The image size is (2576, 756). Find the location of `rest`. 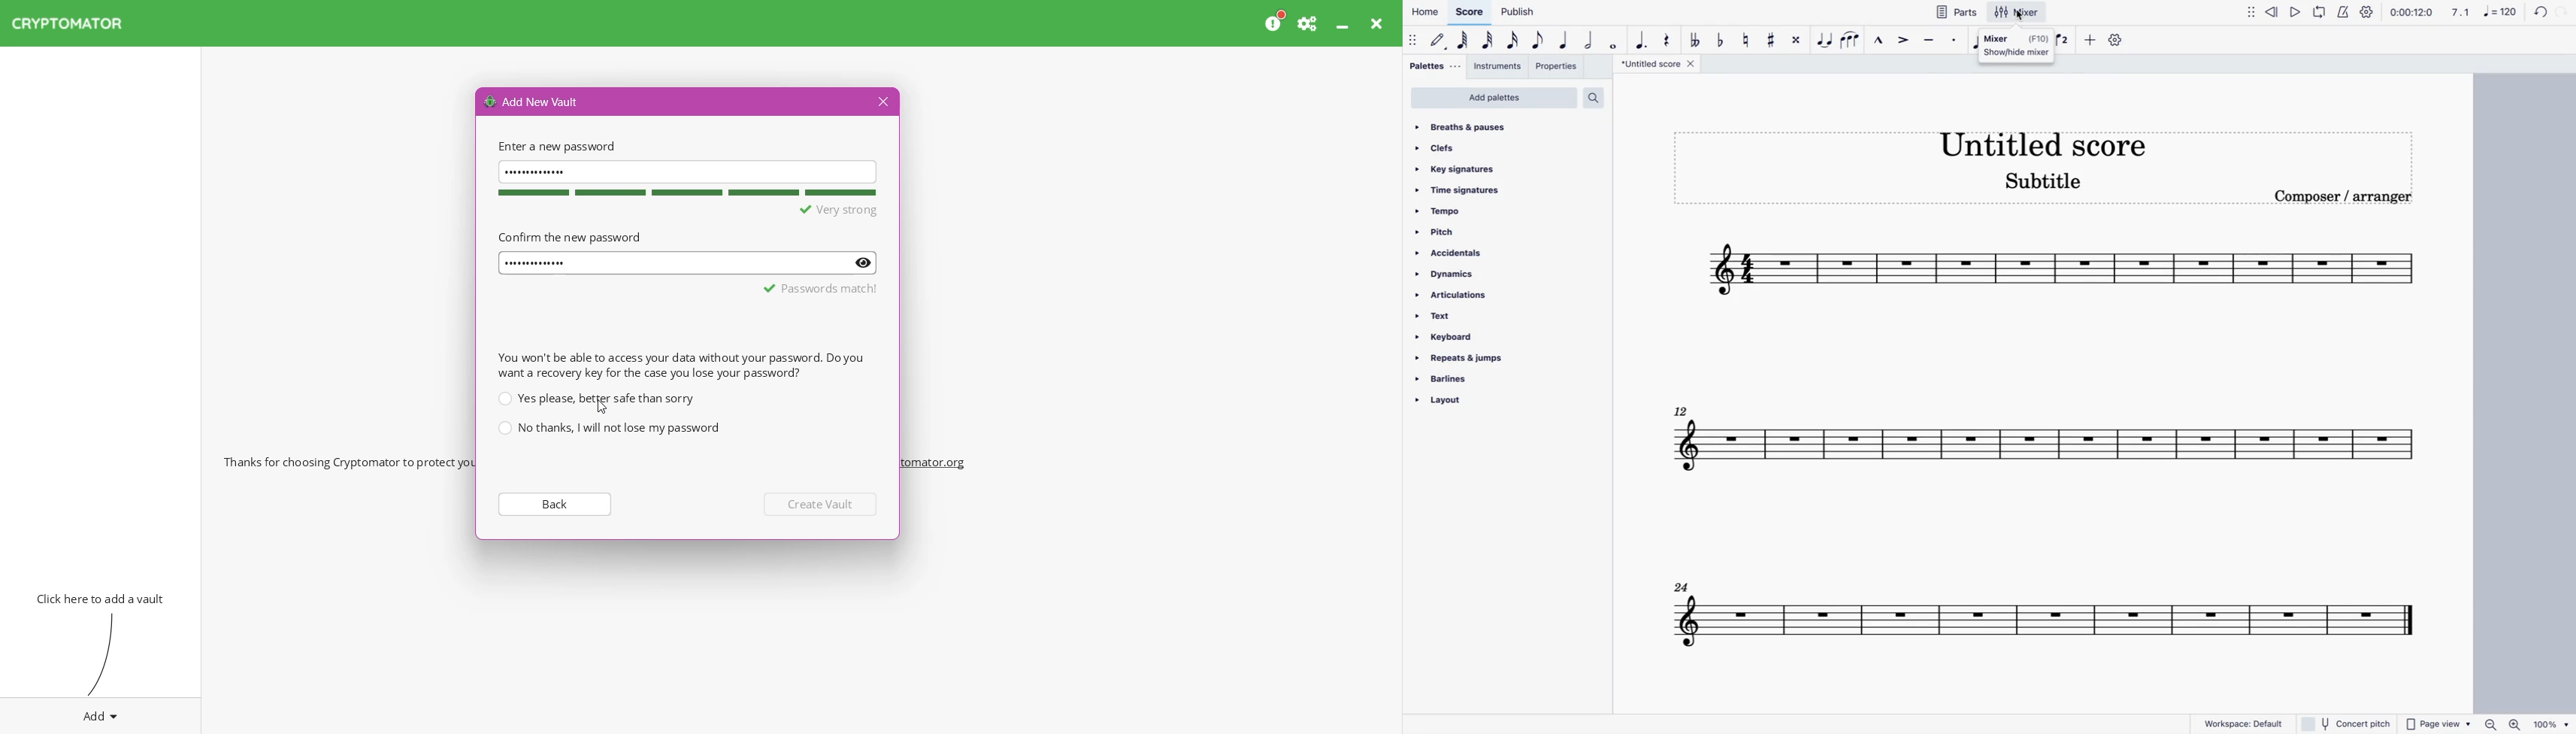

rest is located at coordinates (1666, 36).